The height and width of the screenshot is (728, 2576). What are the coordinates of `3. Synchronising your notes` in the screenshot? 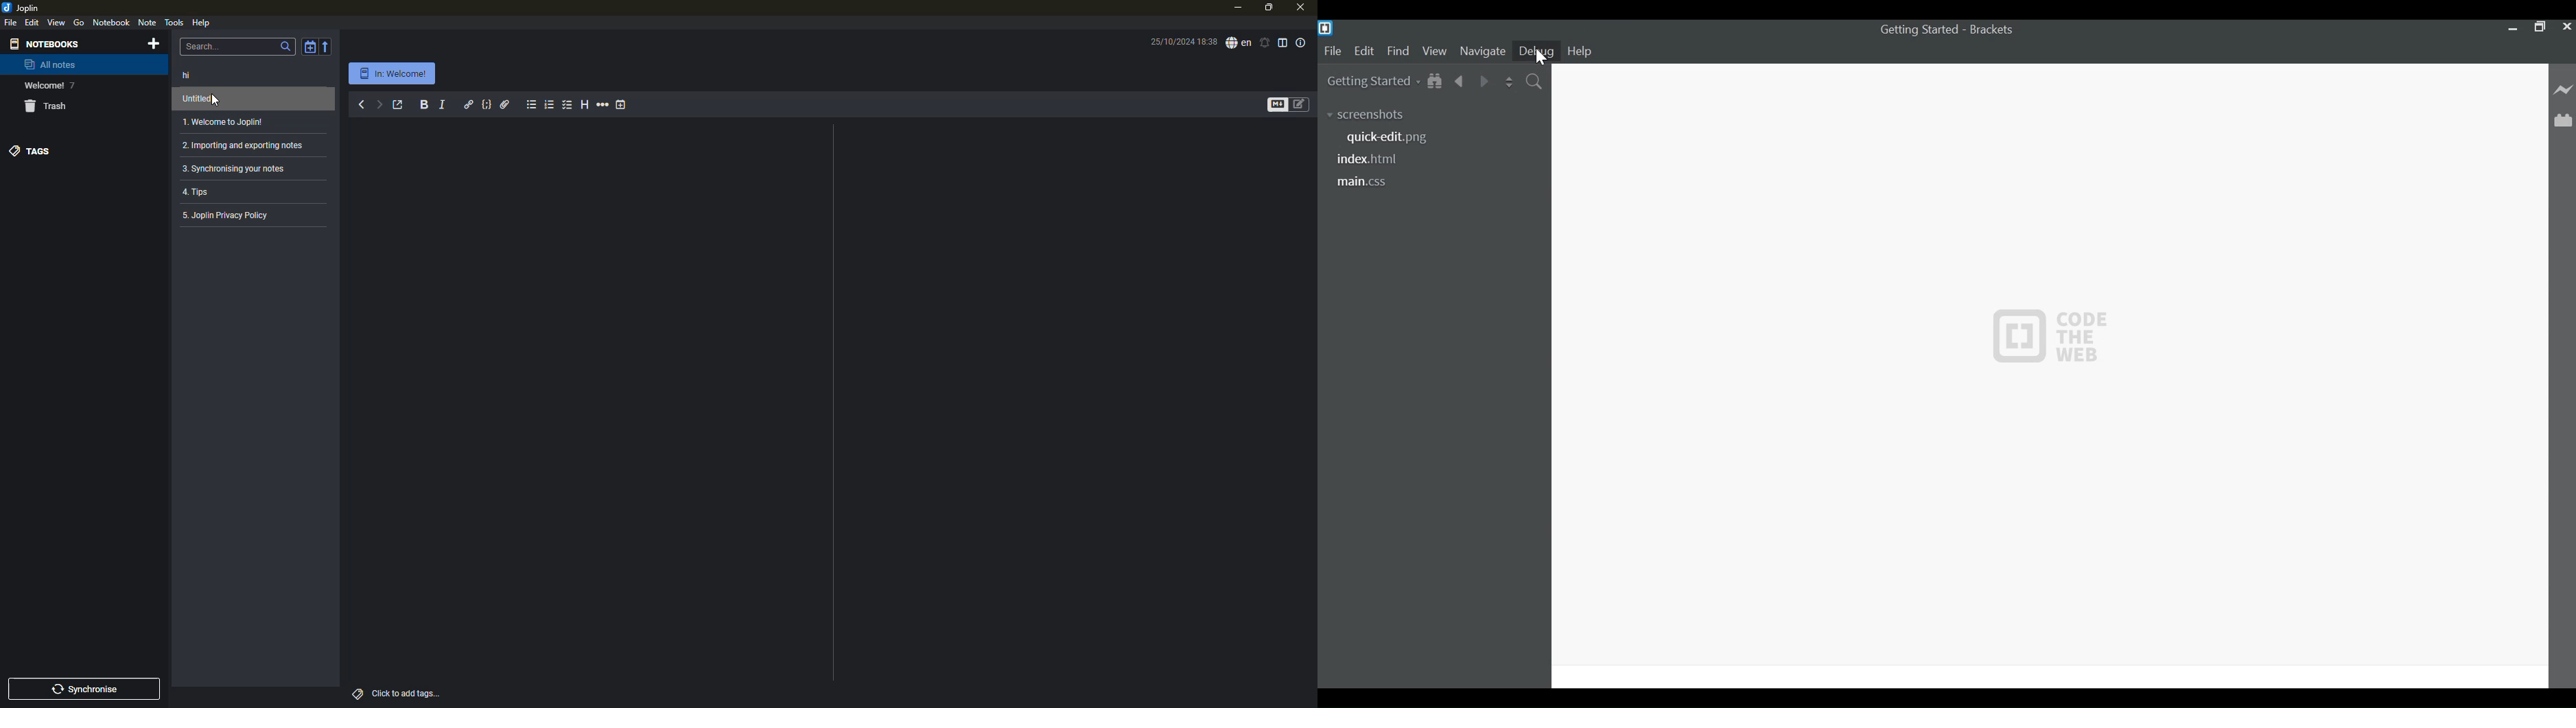 It's located at (237, 169).